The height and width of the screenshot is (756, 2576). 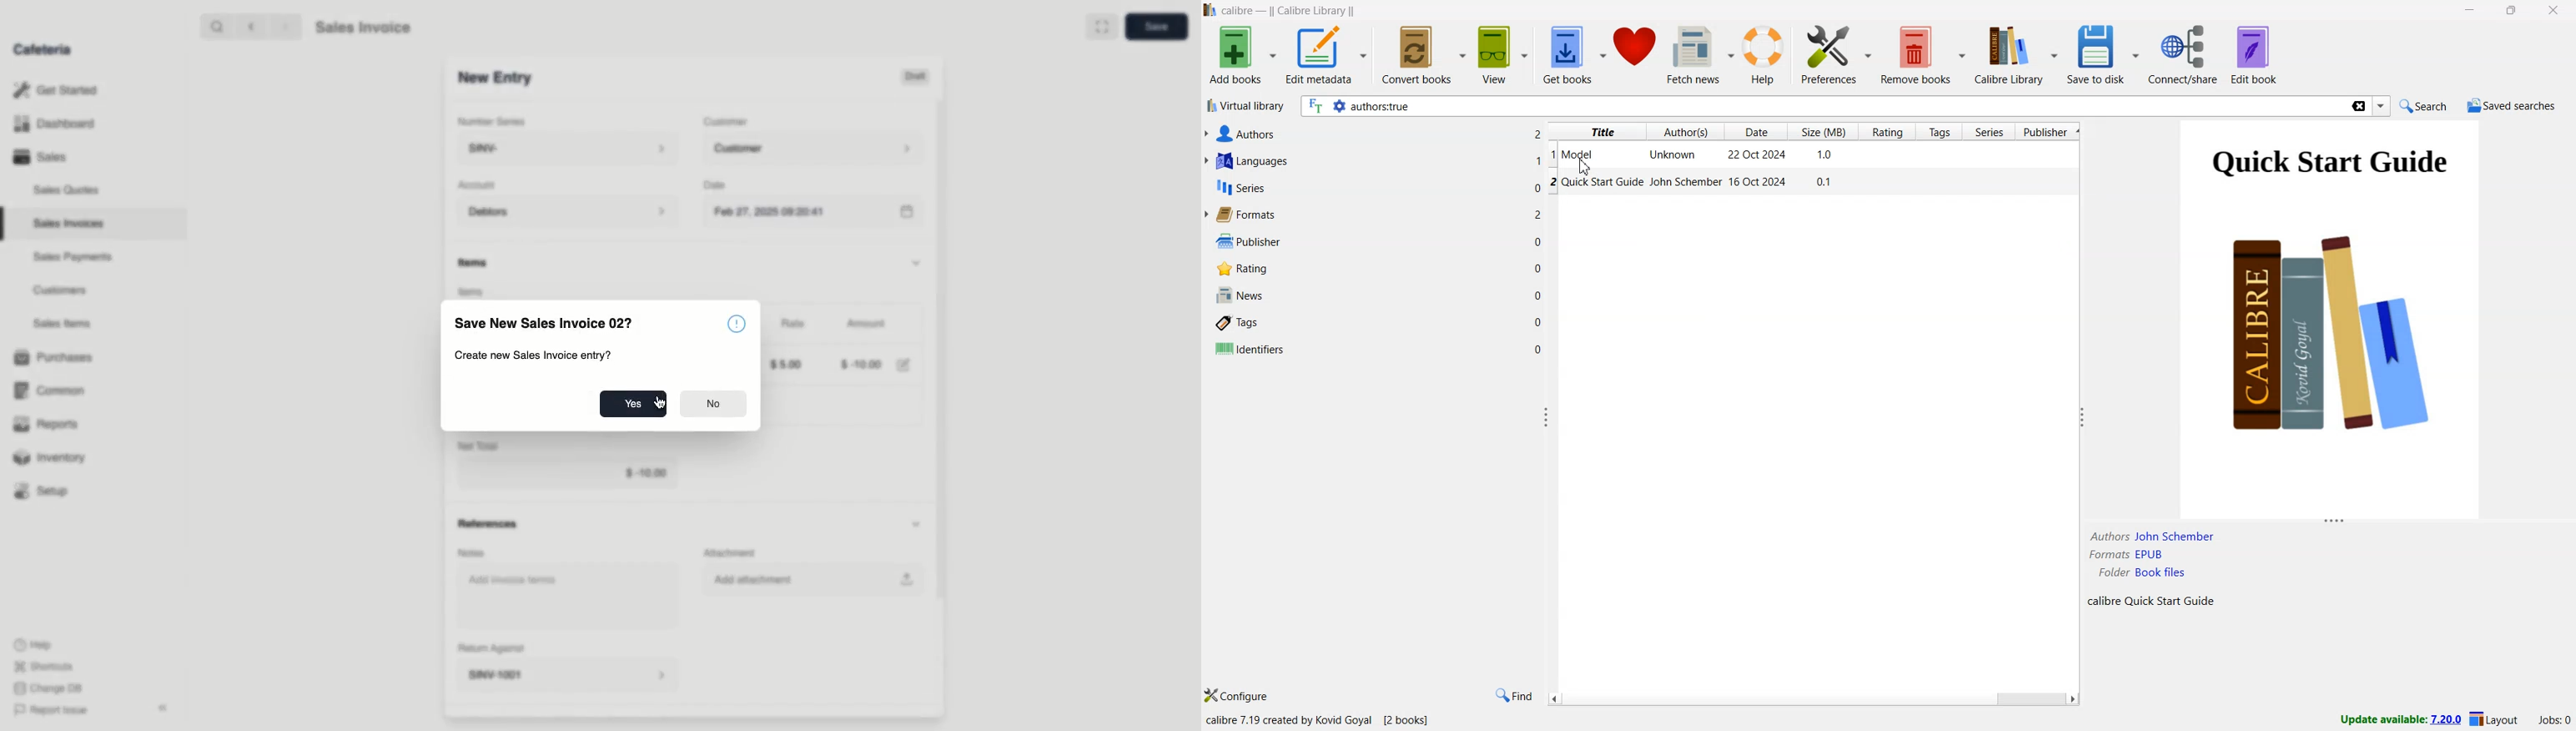 I want to click on Sales Invoices, so click(x=68, y=224).